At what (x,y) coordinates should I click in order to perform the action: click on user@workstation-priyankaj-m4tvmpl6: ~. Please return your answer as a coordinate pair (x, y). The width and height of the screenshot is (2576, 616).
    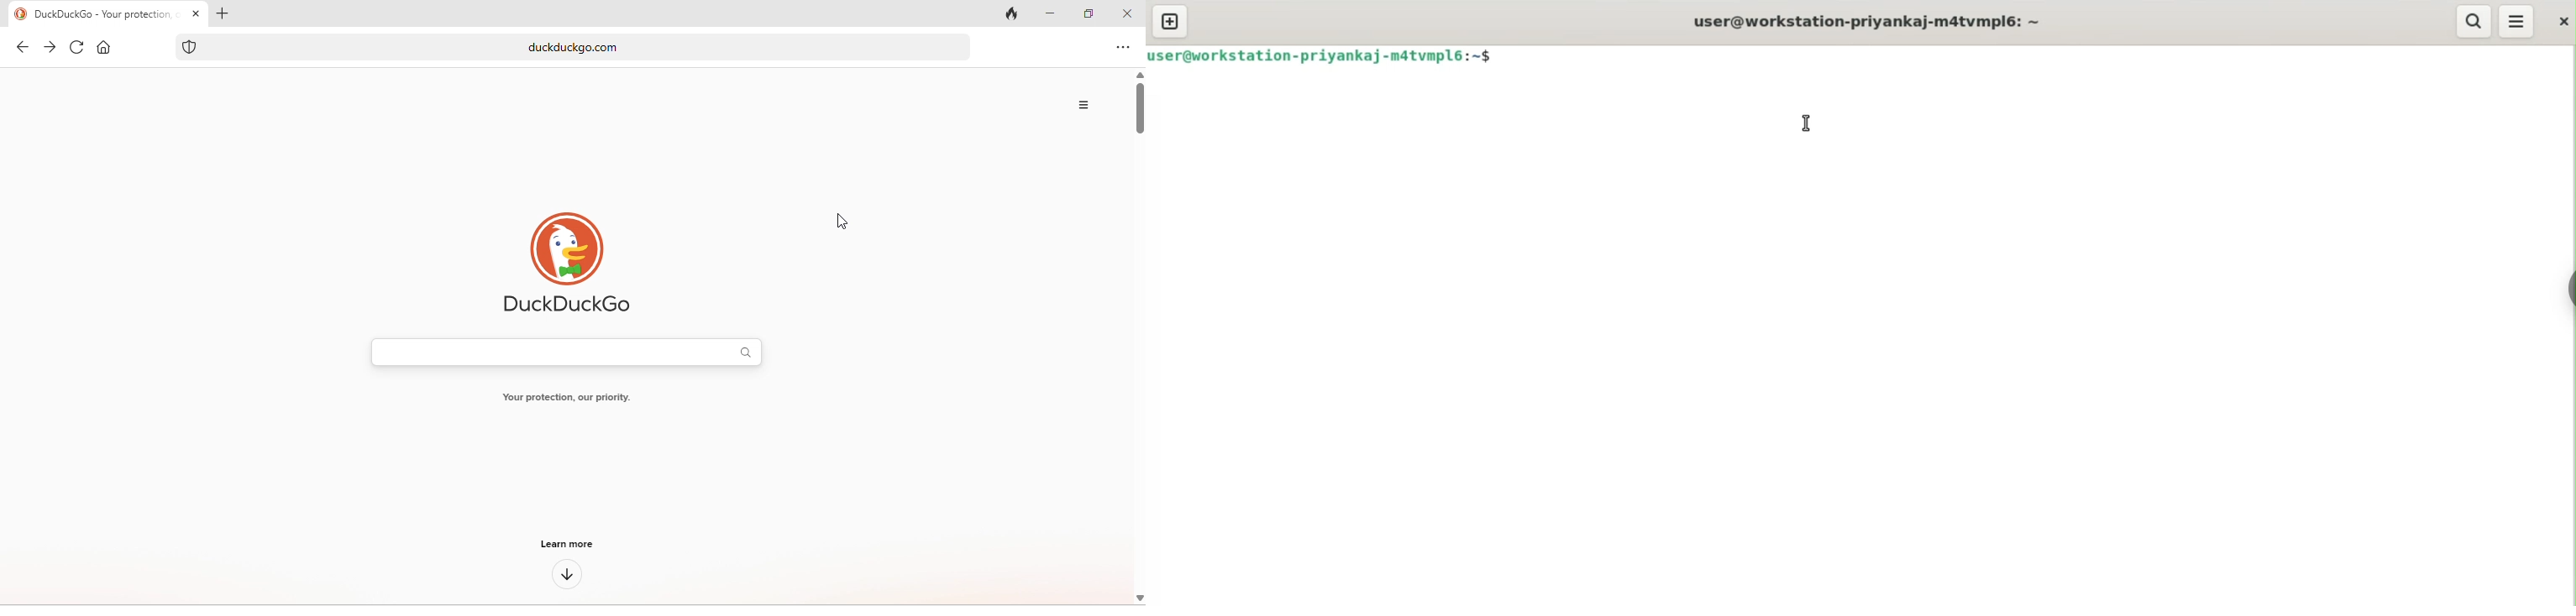
    Looking at the image, I should click on (1867, 23).